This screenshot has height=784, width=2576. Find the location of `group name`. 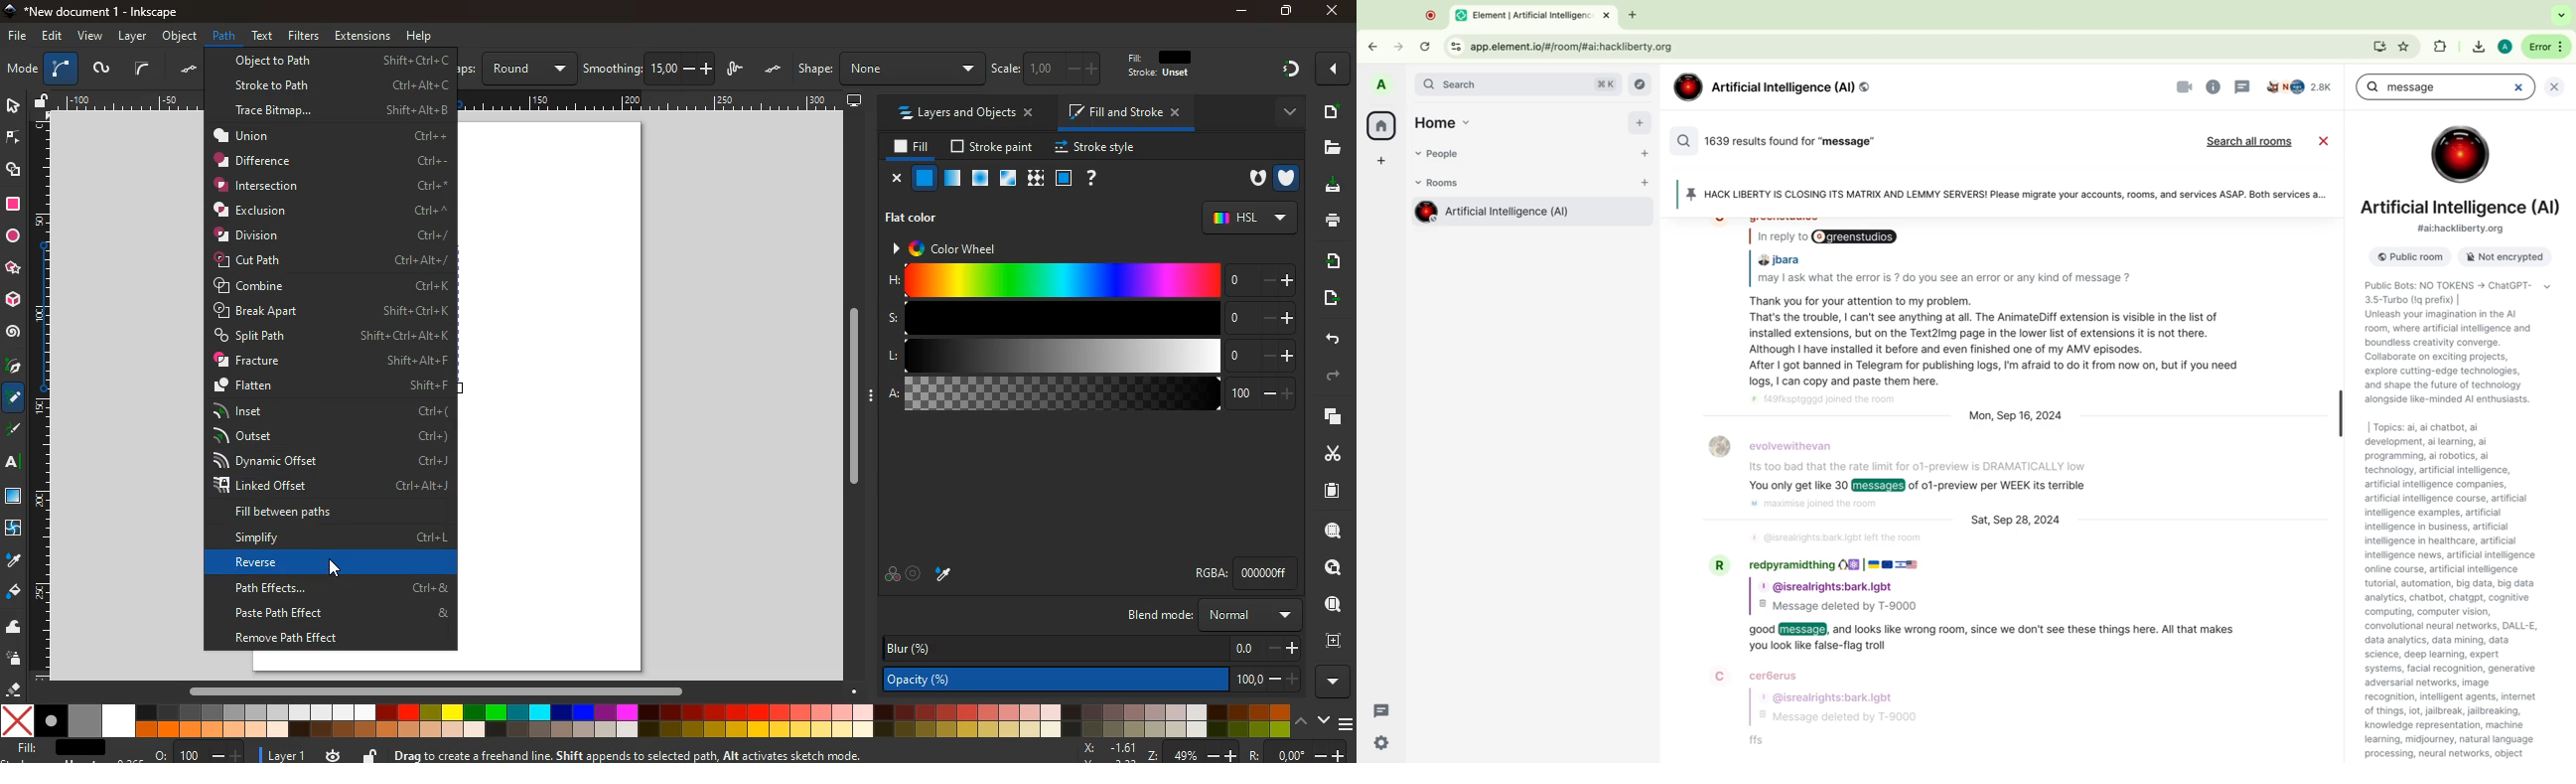

group name is located at coordinates (1773, 88).